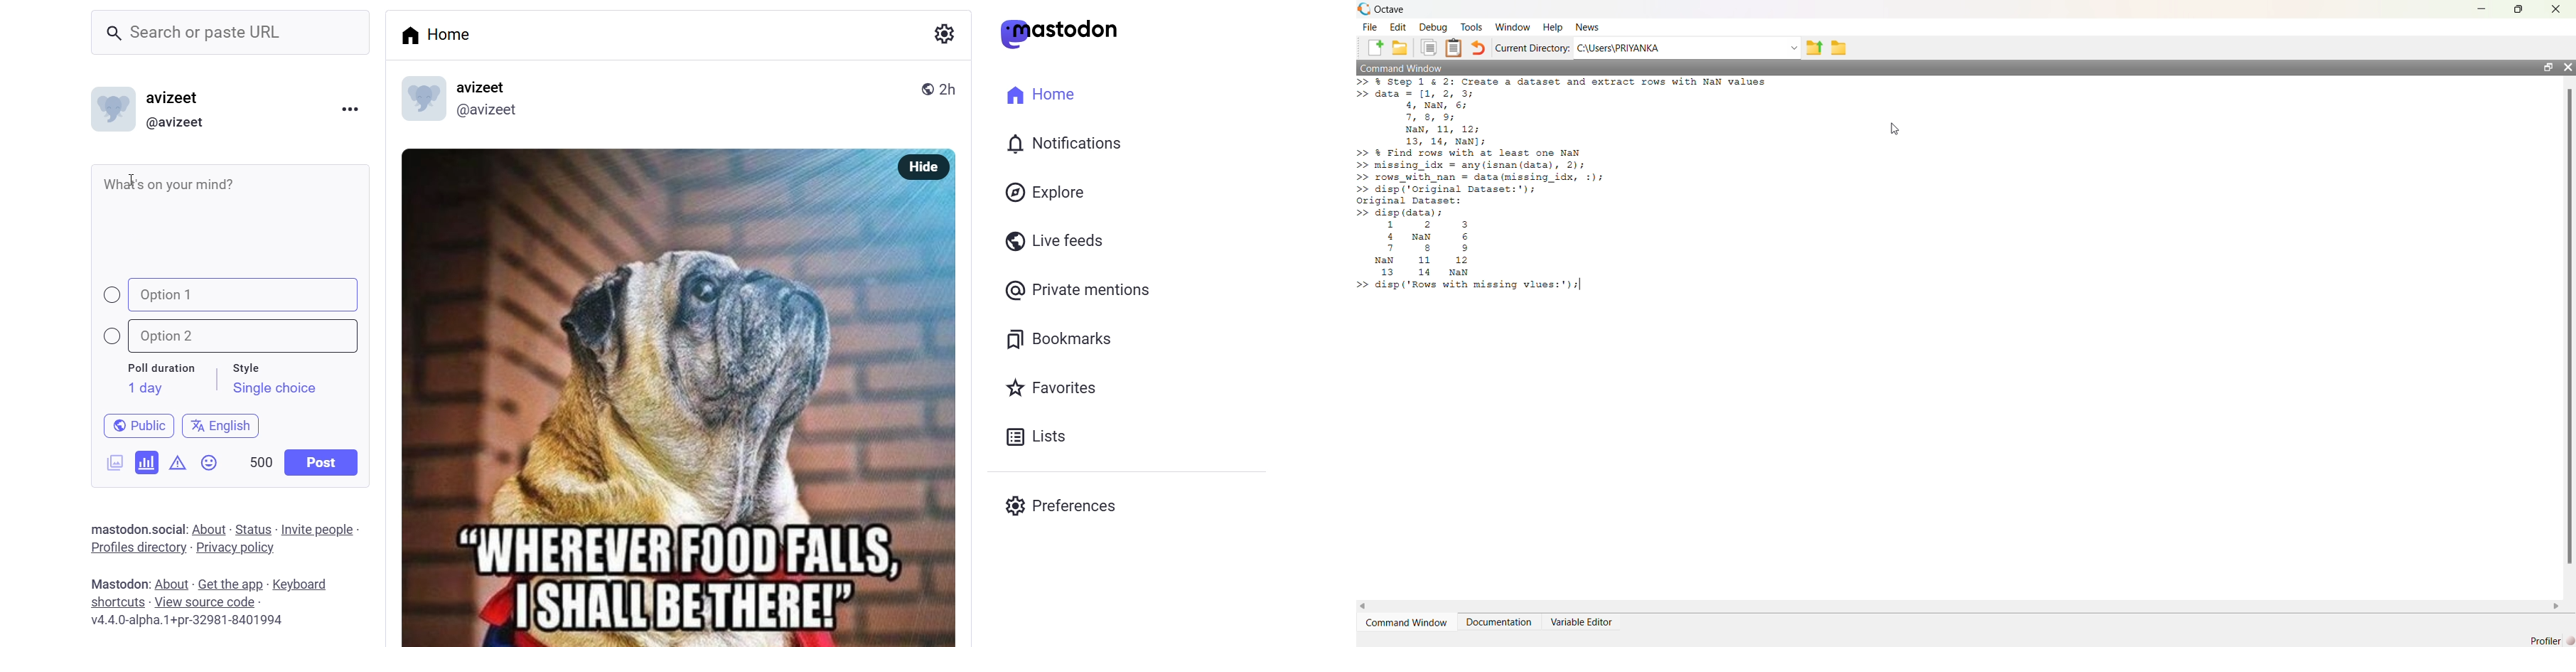 The height and width of the screenshot is (672, 2576). Describe the element at coordinates (953, 82) in the screenshot. I see `2h` at that location.